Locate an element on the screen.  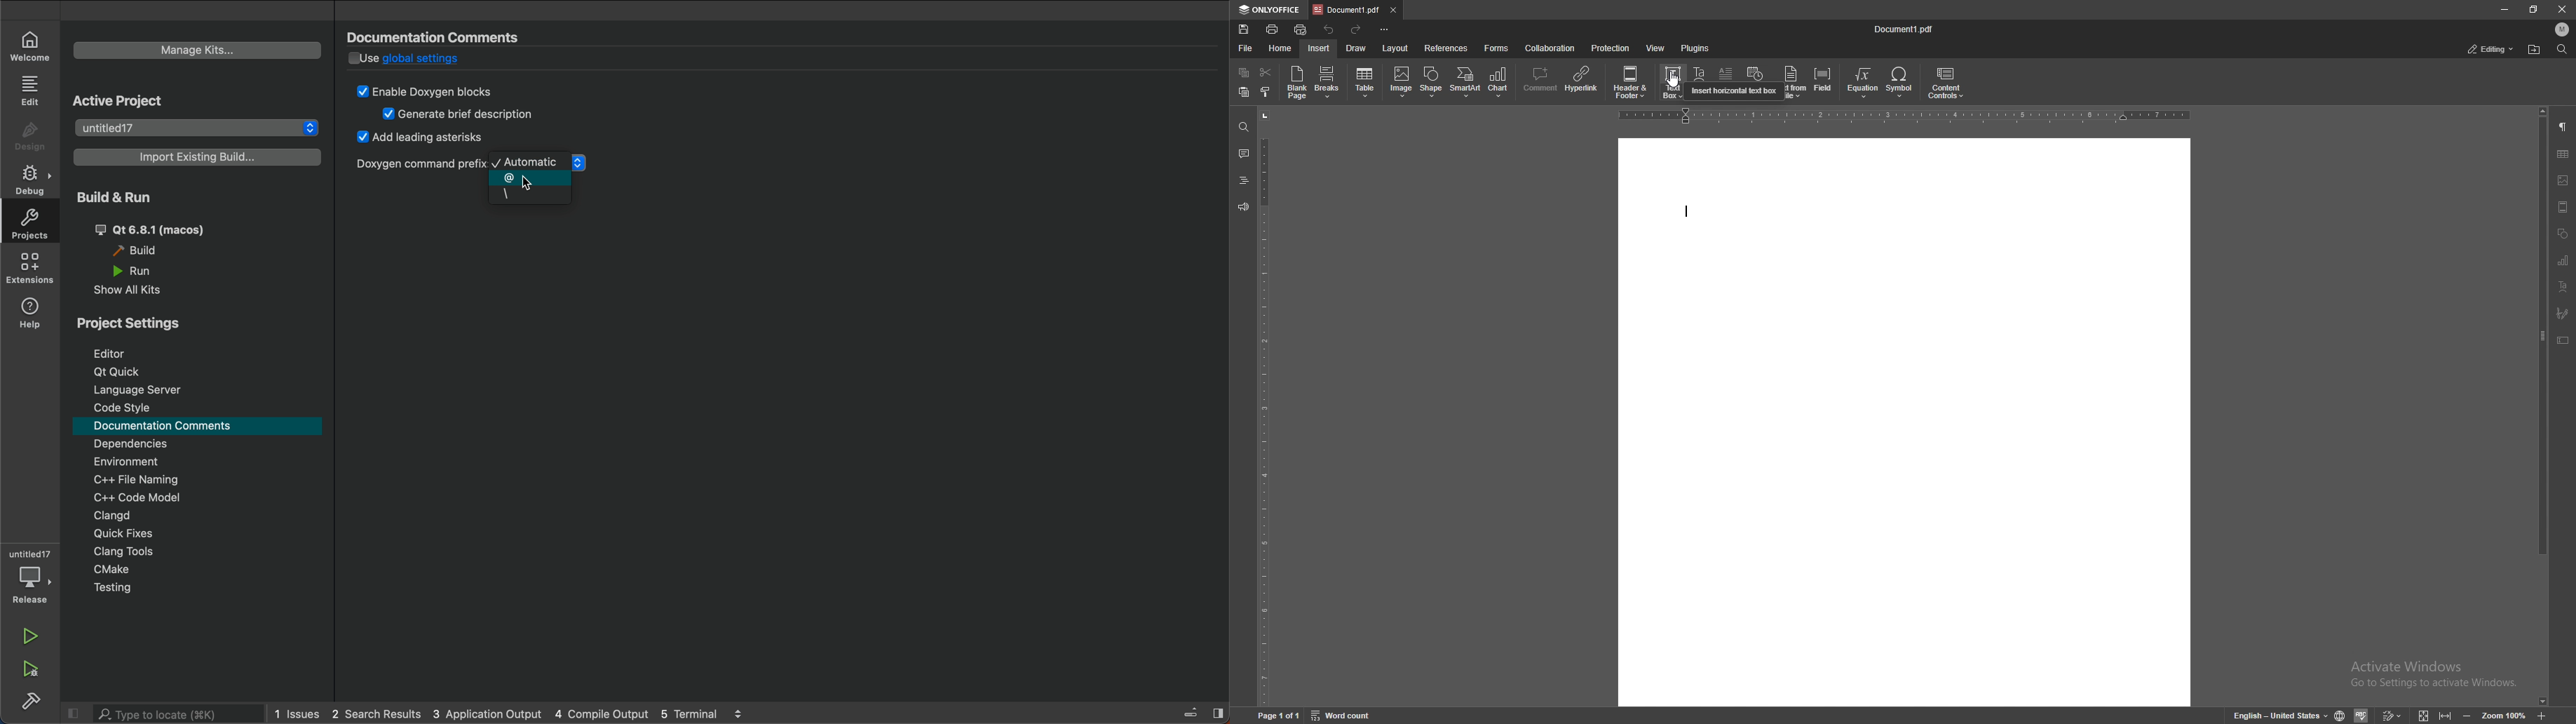
layout is located at coordinates (1397, 49).